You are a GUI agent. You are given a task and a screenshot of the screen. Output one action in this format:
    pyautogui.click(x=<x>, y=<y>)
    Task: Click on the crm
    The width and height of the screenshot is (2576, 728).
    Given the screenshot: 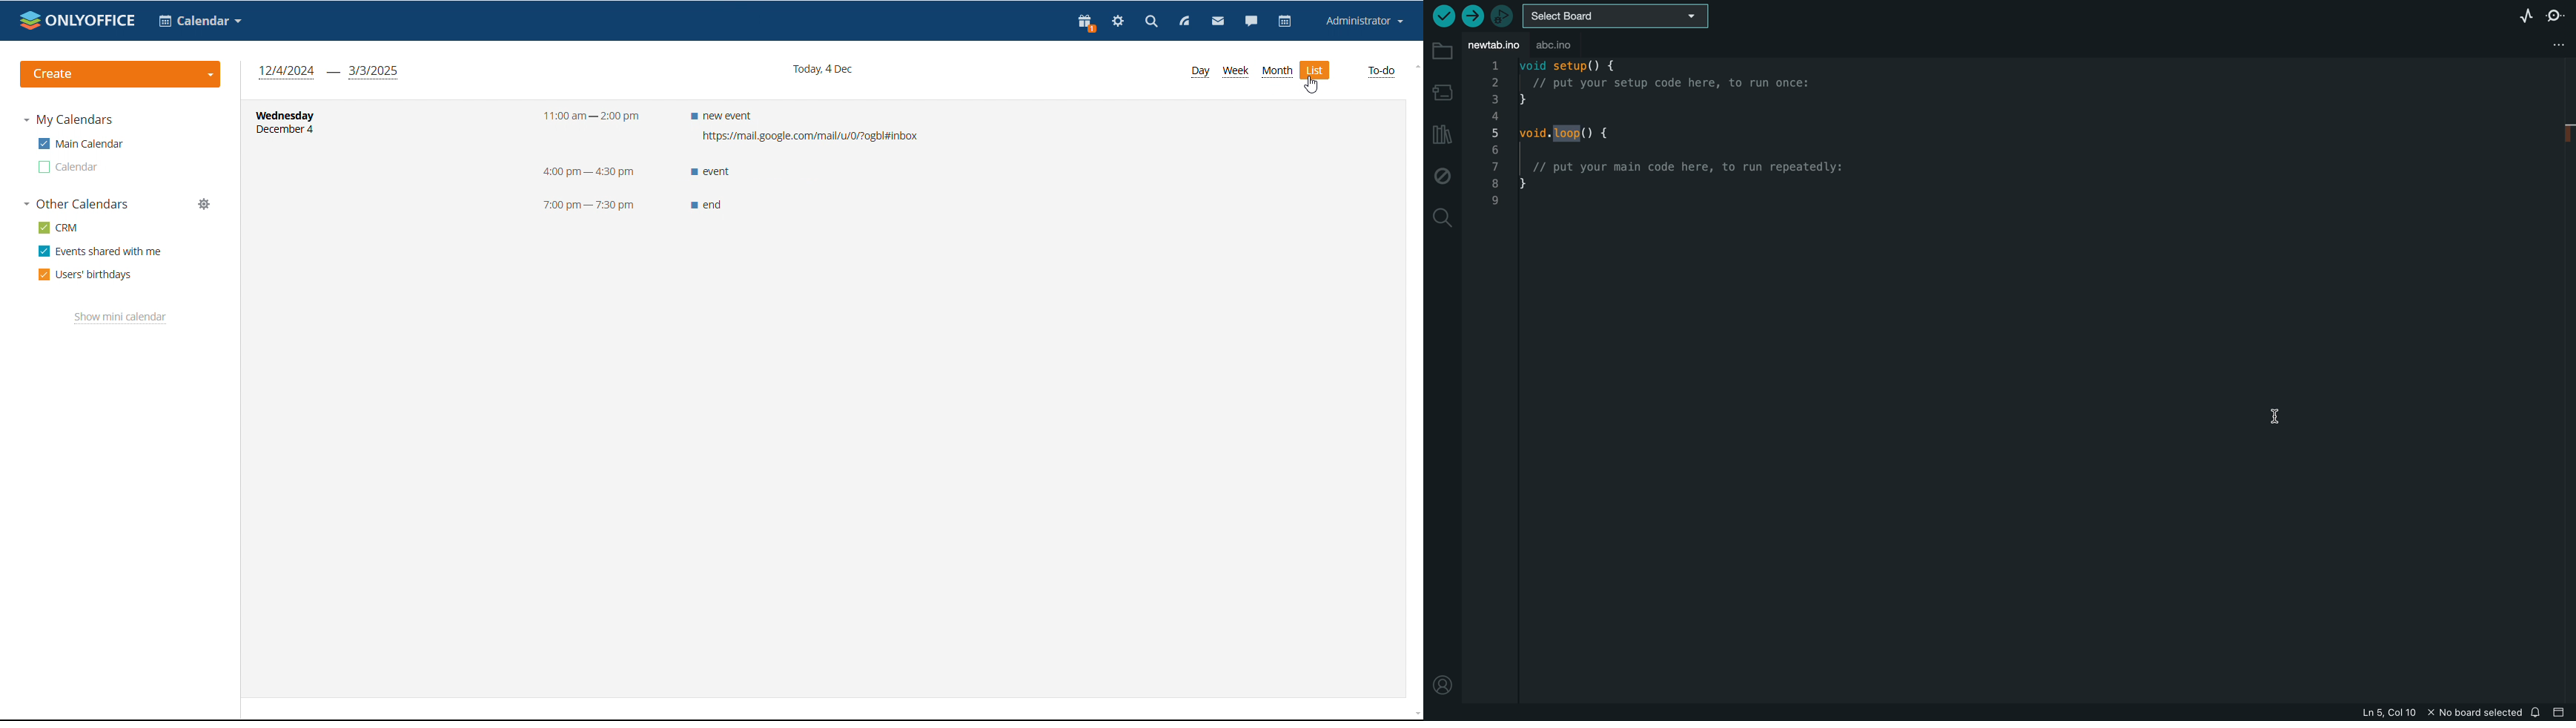 What is the action you would take?
    pyautogui.click(x=59, y=228)
    